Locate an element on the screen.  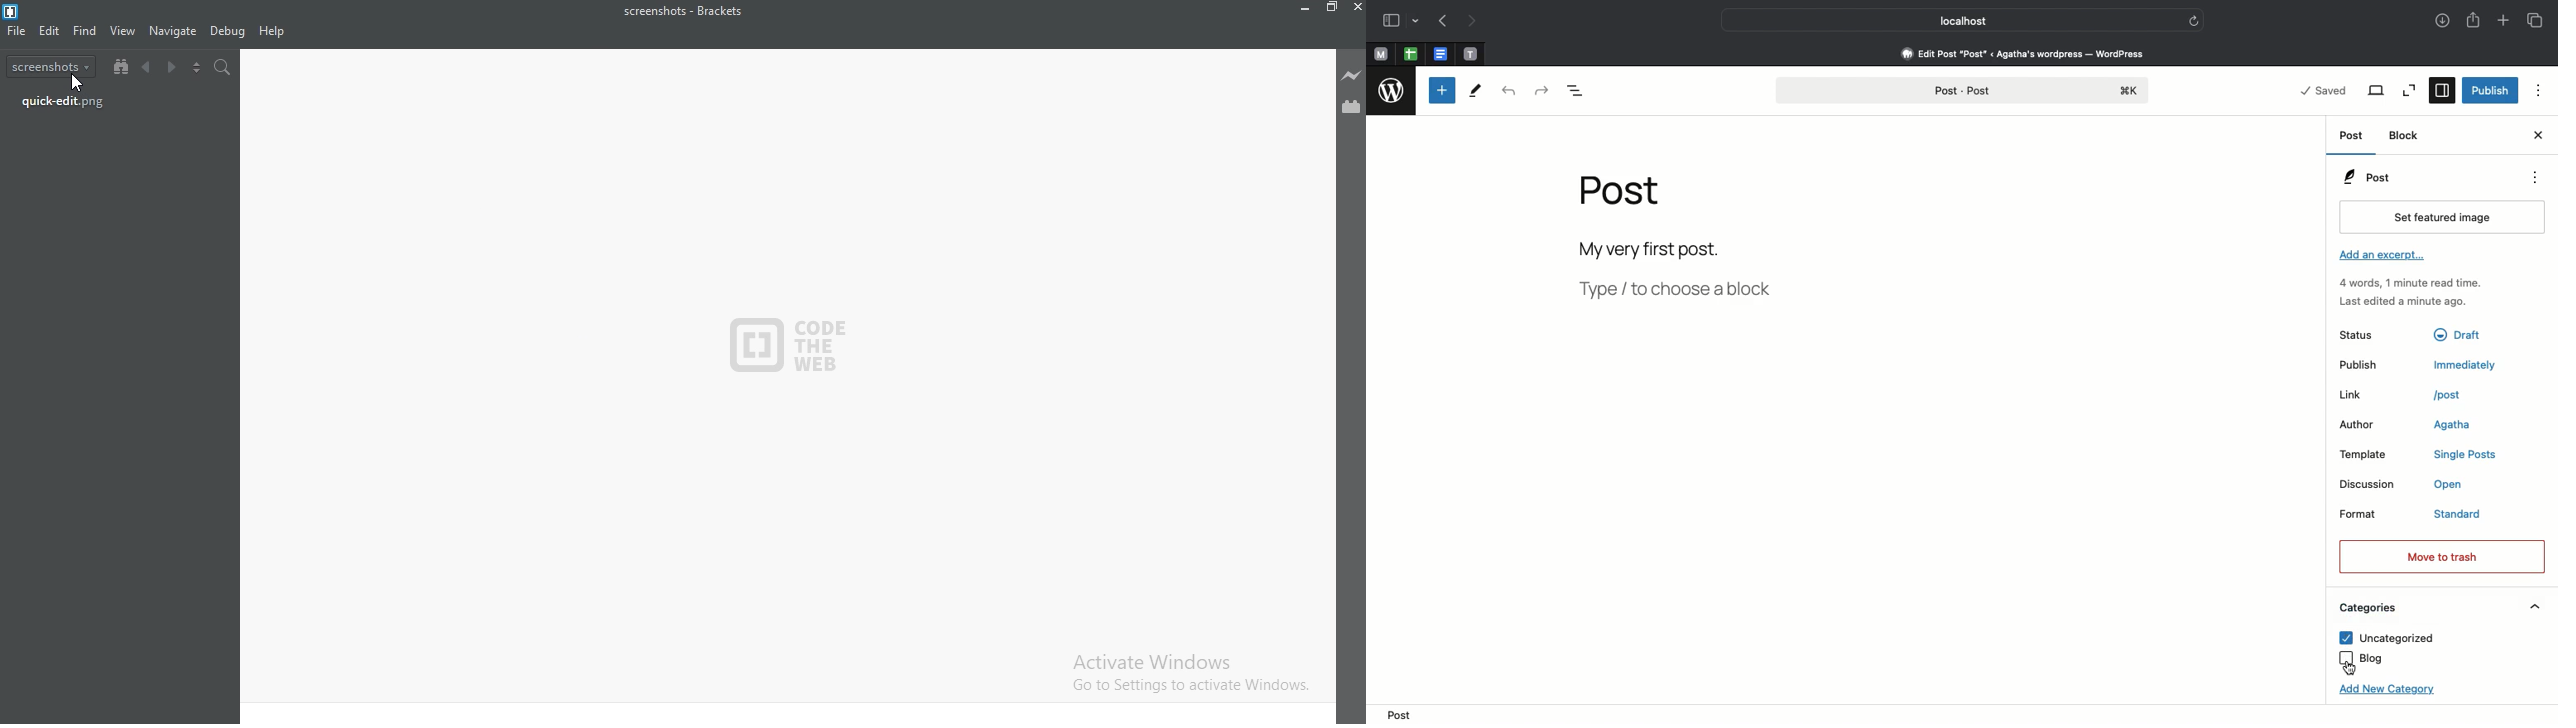
Discussion is located at coordinates (2370, 485).